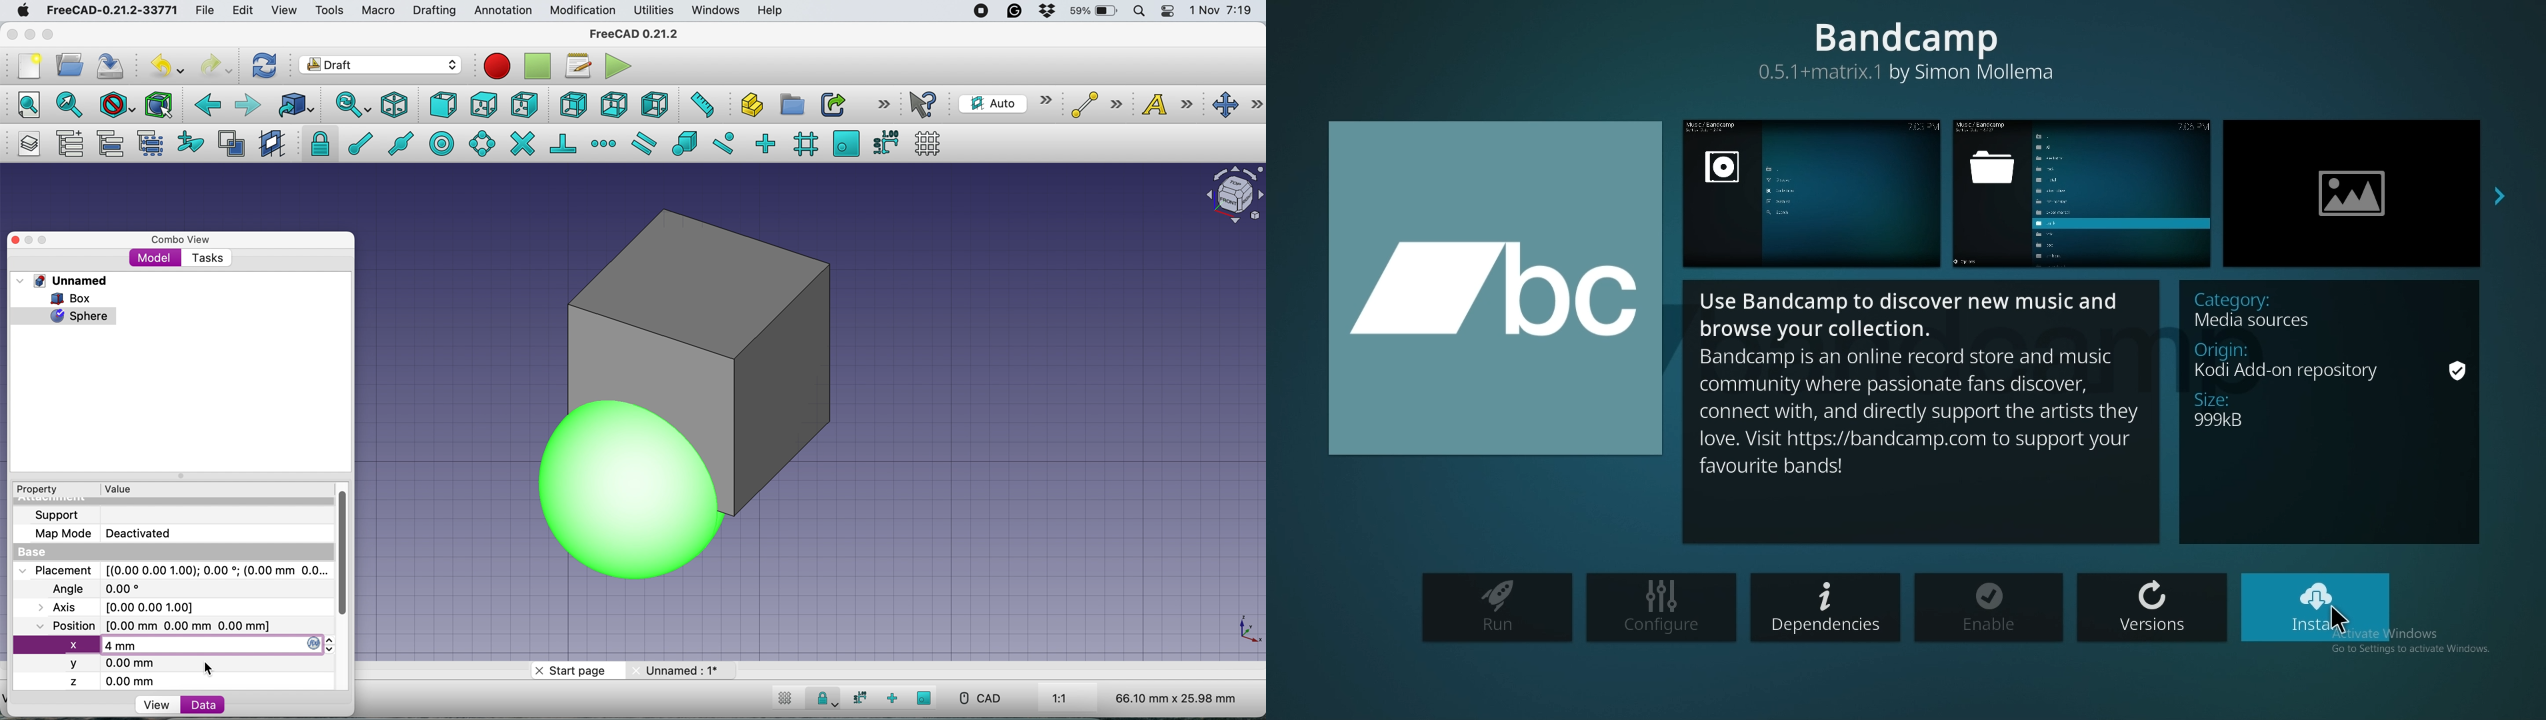  Describe the element at coordinates (69, 146) in the screenshot. I see `add a new named group` at that location.